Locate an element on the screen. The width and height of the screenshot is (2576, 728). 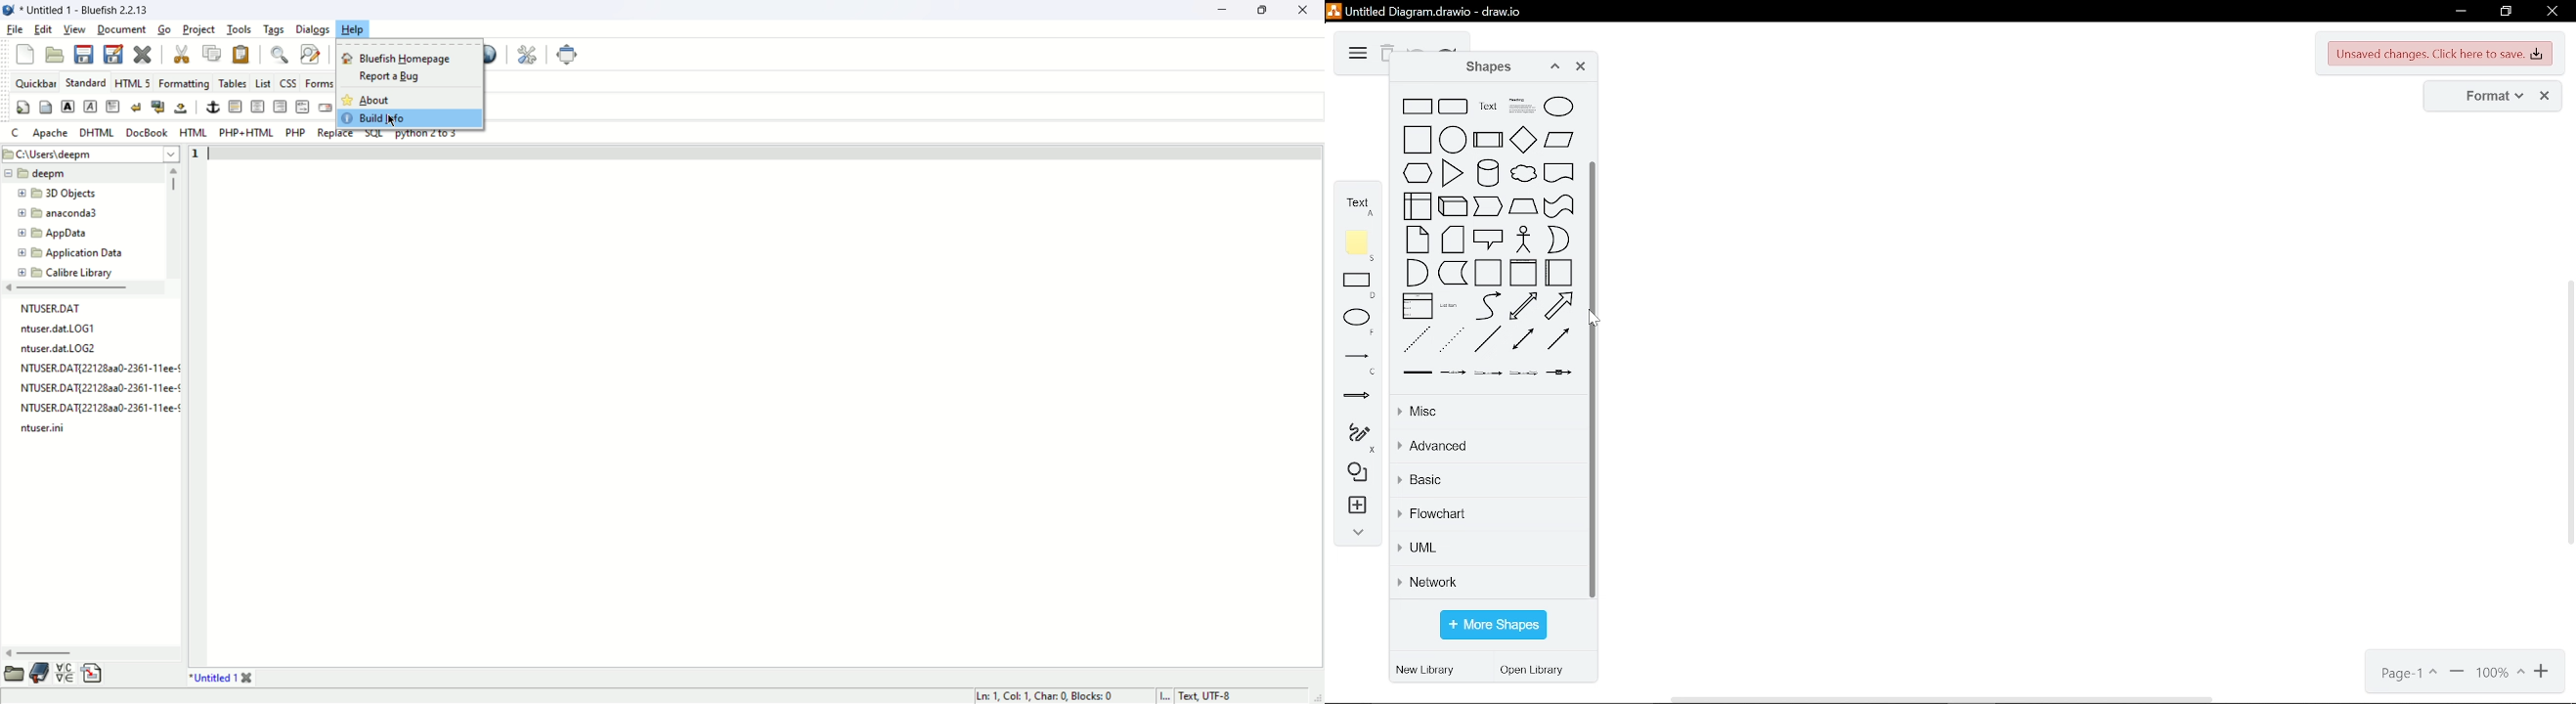
maximize is located at coordinates (1269, 10).